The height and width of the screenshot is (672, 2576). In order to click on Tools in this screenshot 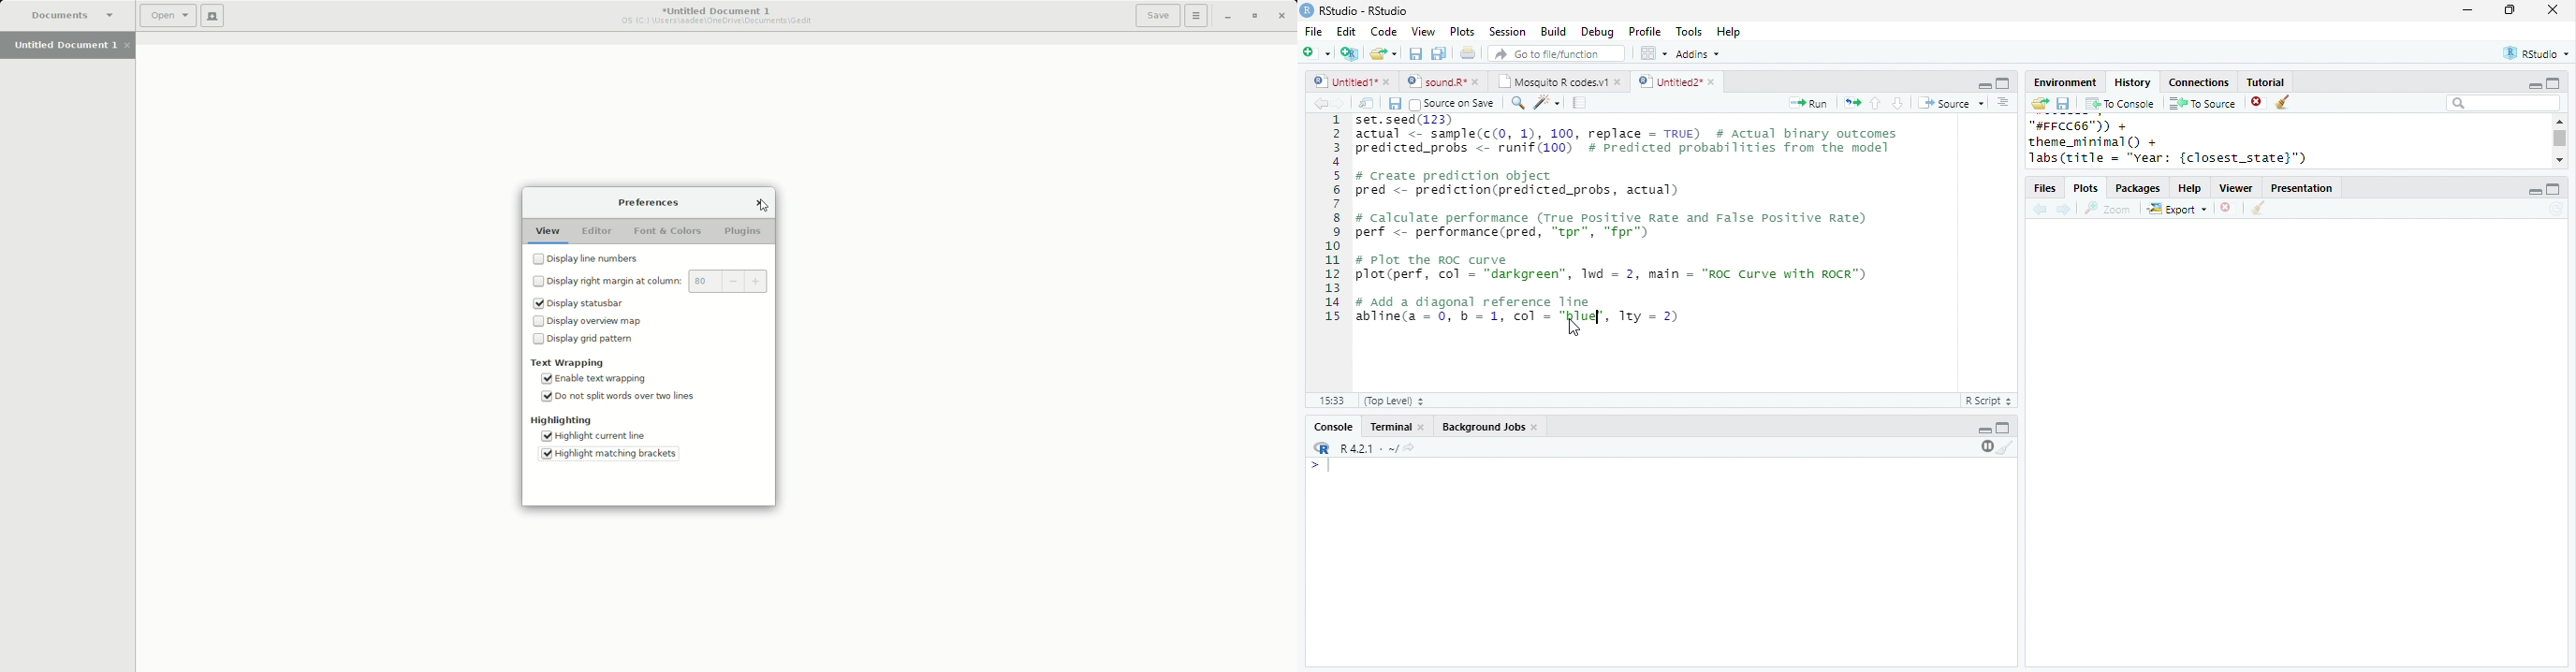, I will do `click(1690, 32)`.